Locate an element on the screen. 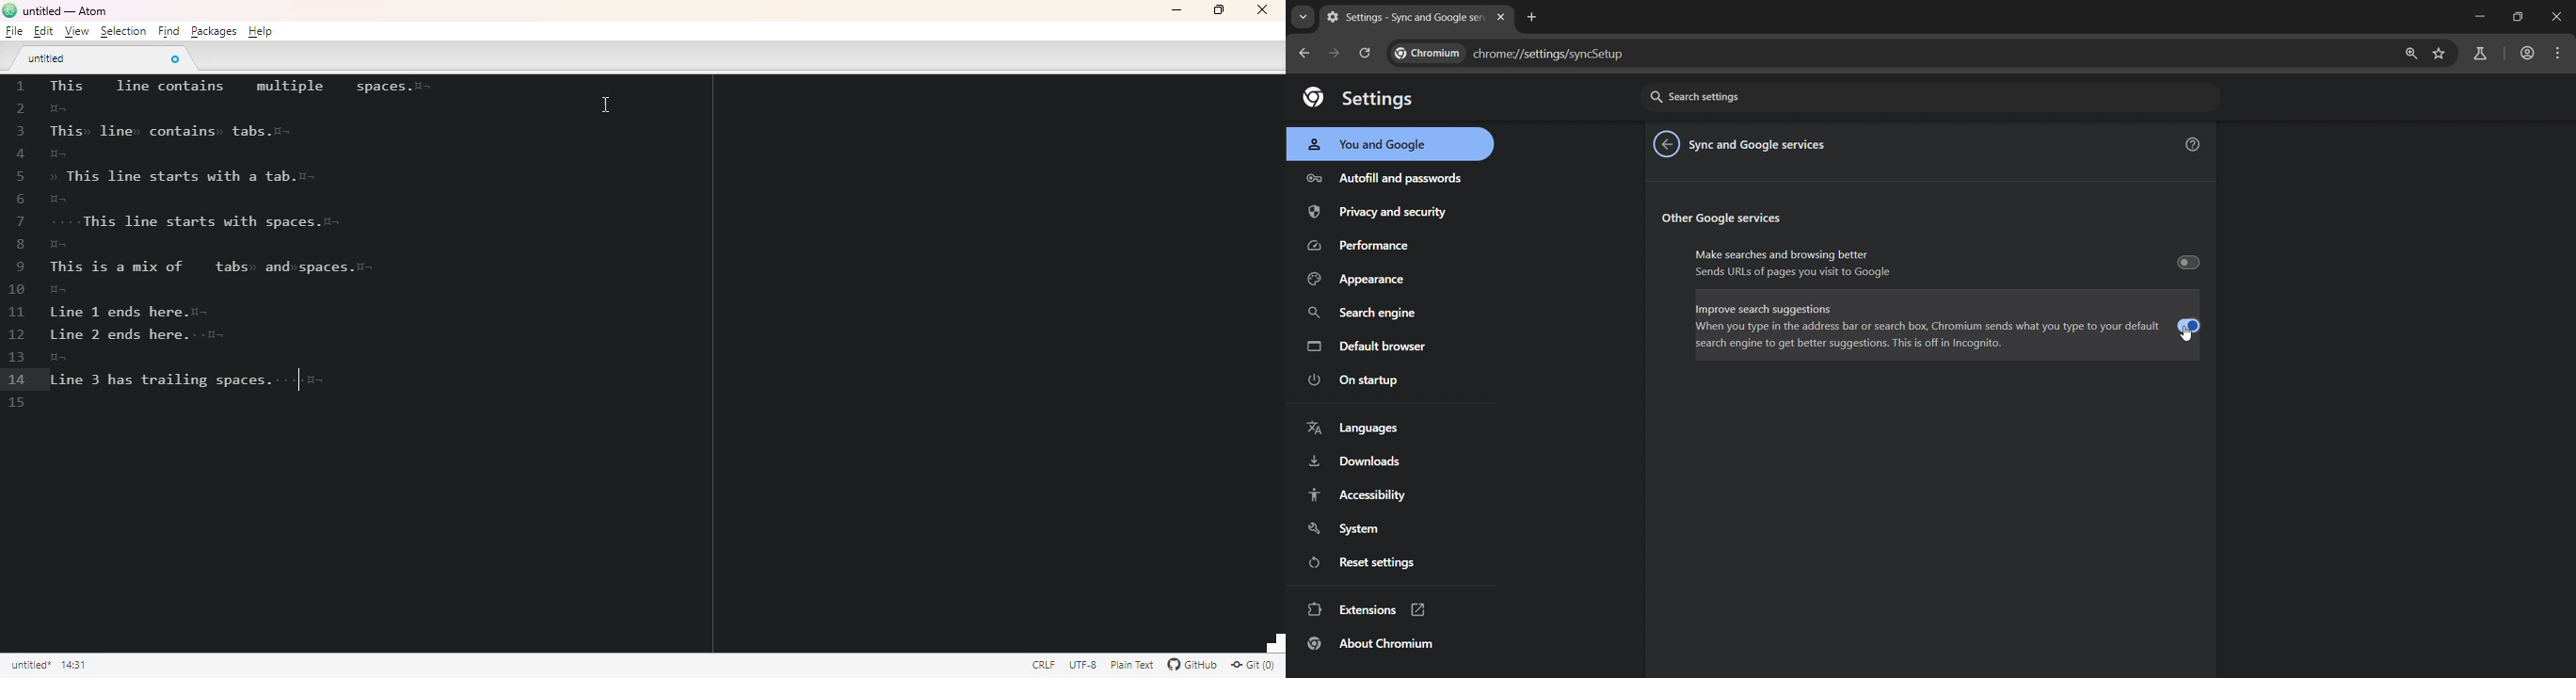 The width and height of the screenshot is (2576, 700). click to copy absolute file path is located at coordinates (30, 665).